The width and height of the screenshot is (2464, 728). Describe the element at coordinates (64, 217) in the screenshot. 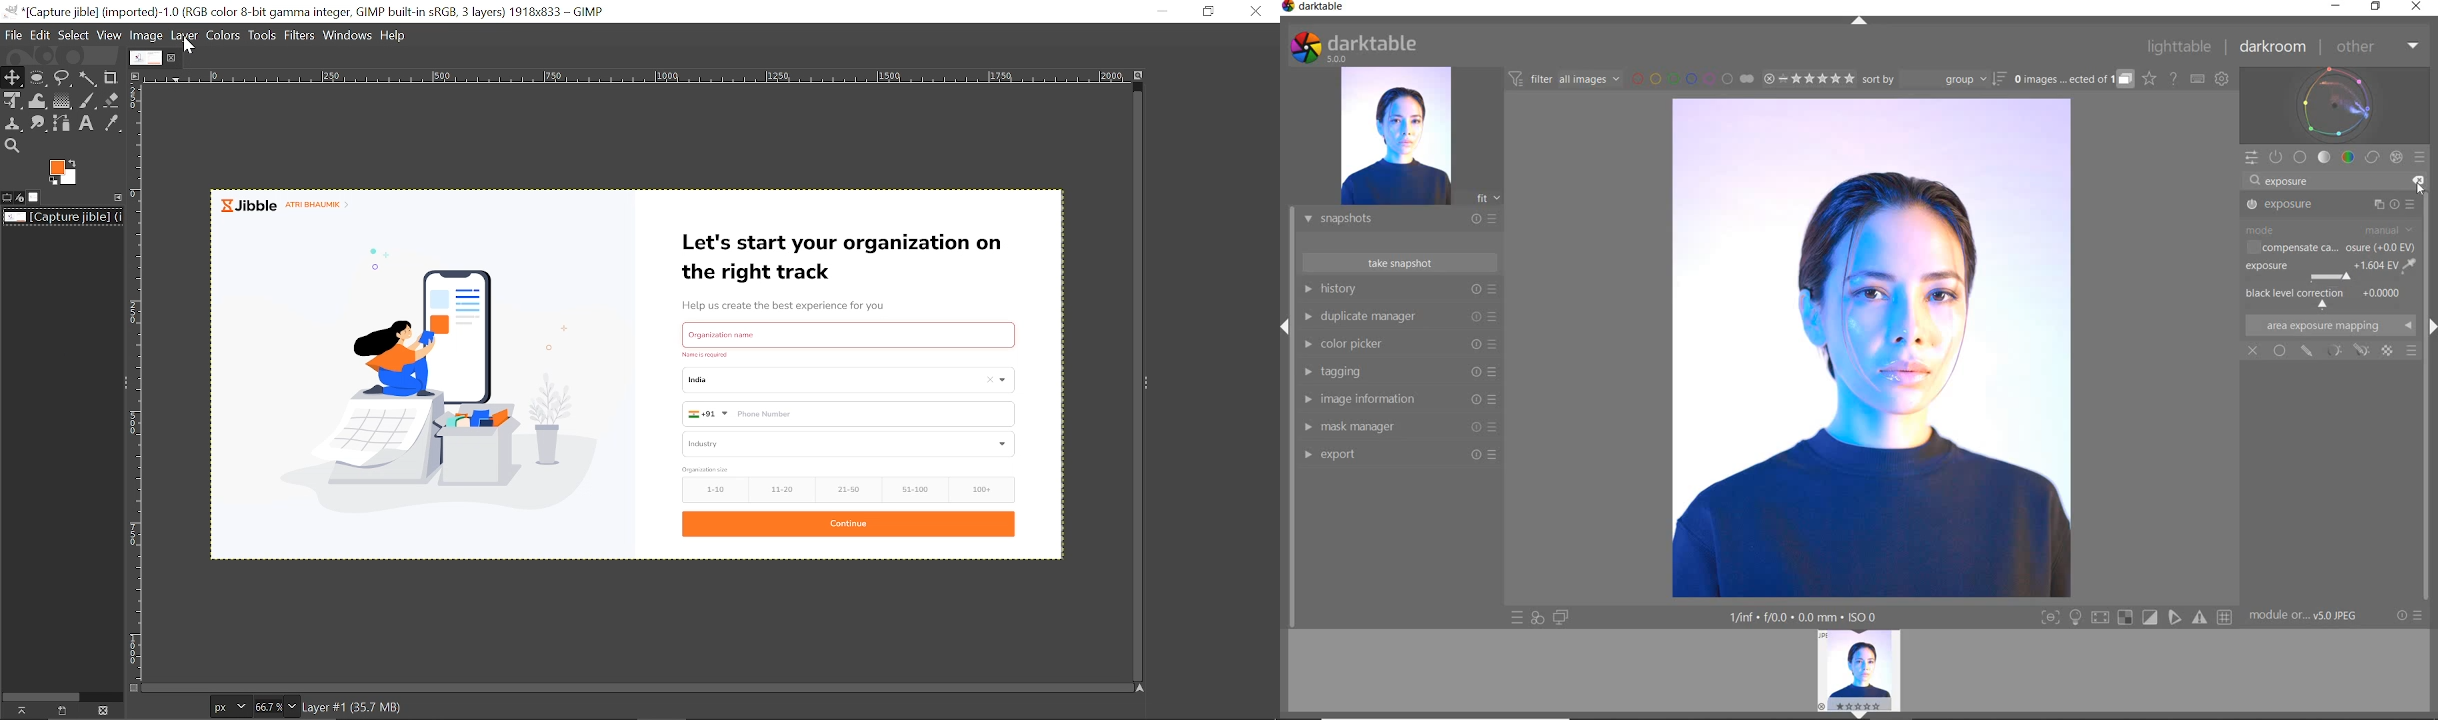

I see `Current image` at that location.